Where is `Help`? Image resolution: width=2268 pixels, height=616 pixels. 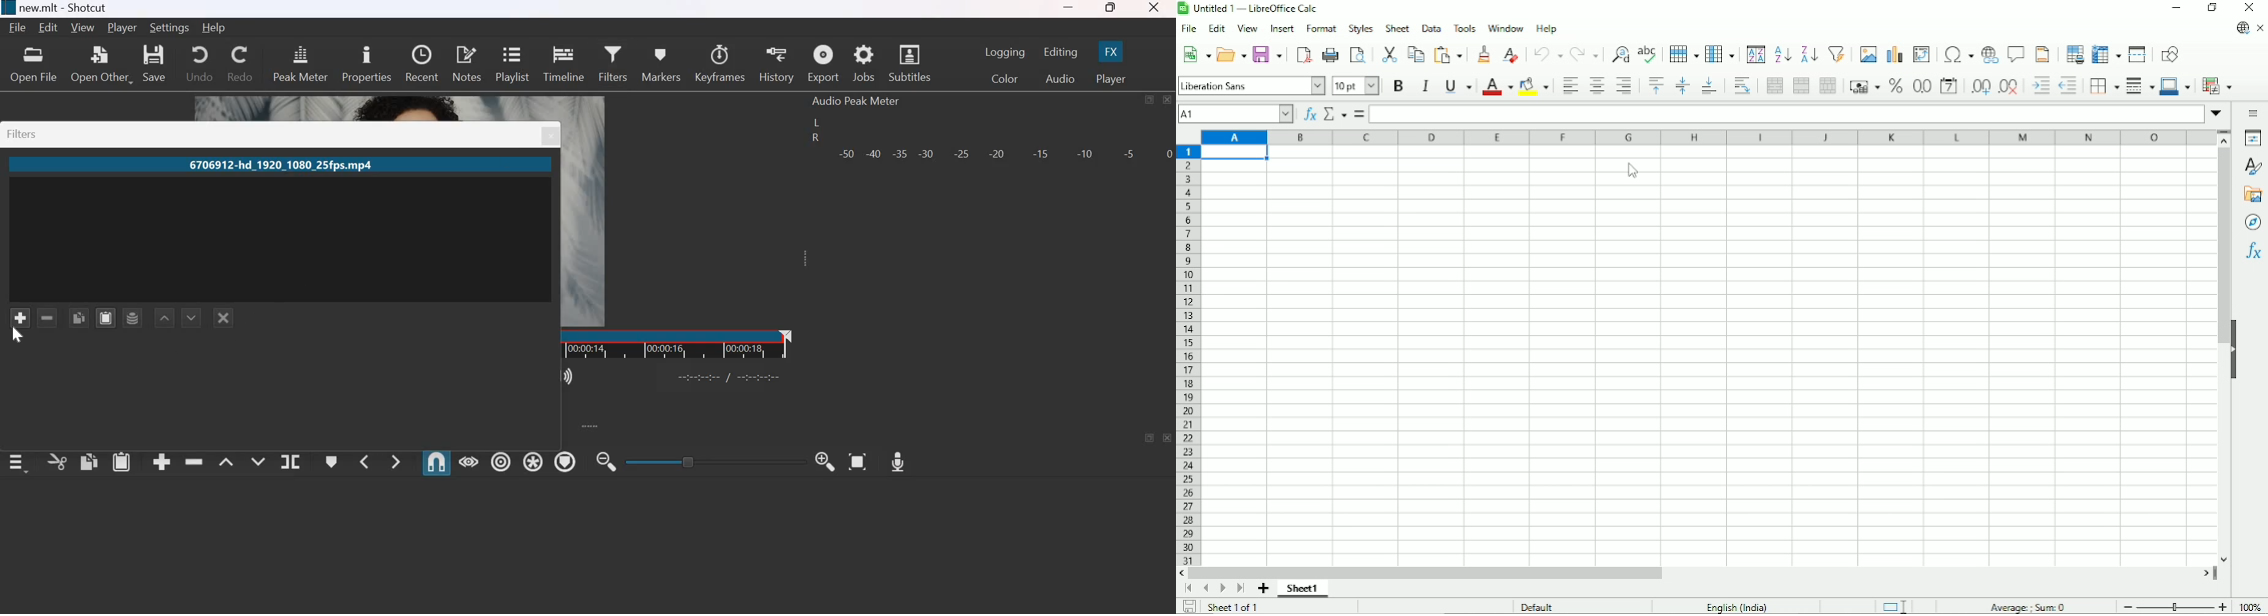
Help is located at coordinates (218, 26).